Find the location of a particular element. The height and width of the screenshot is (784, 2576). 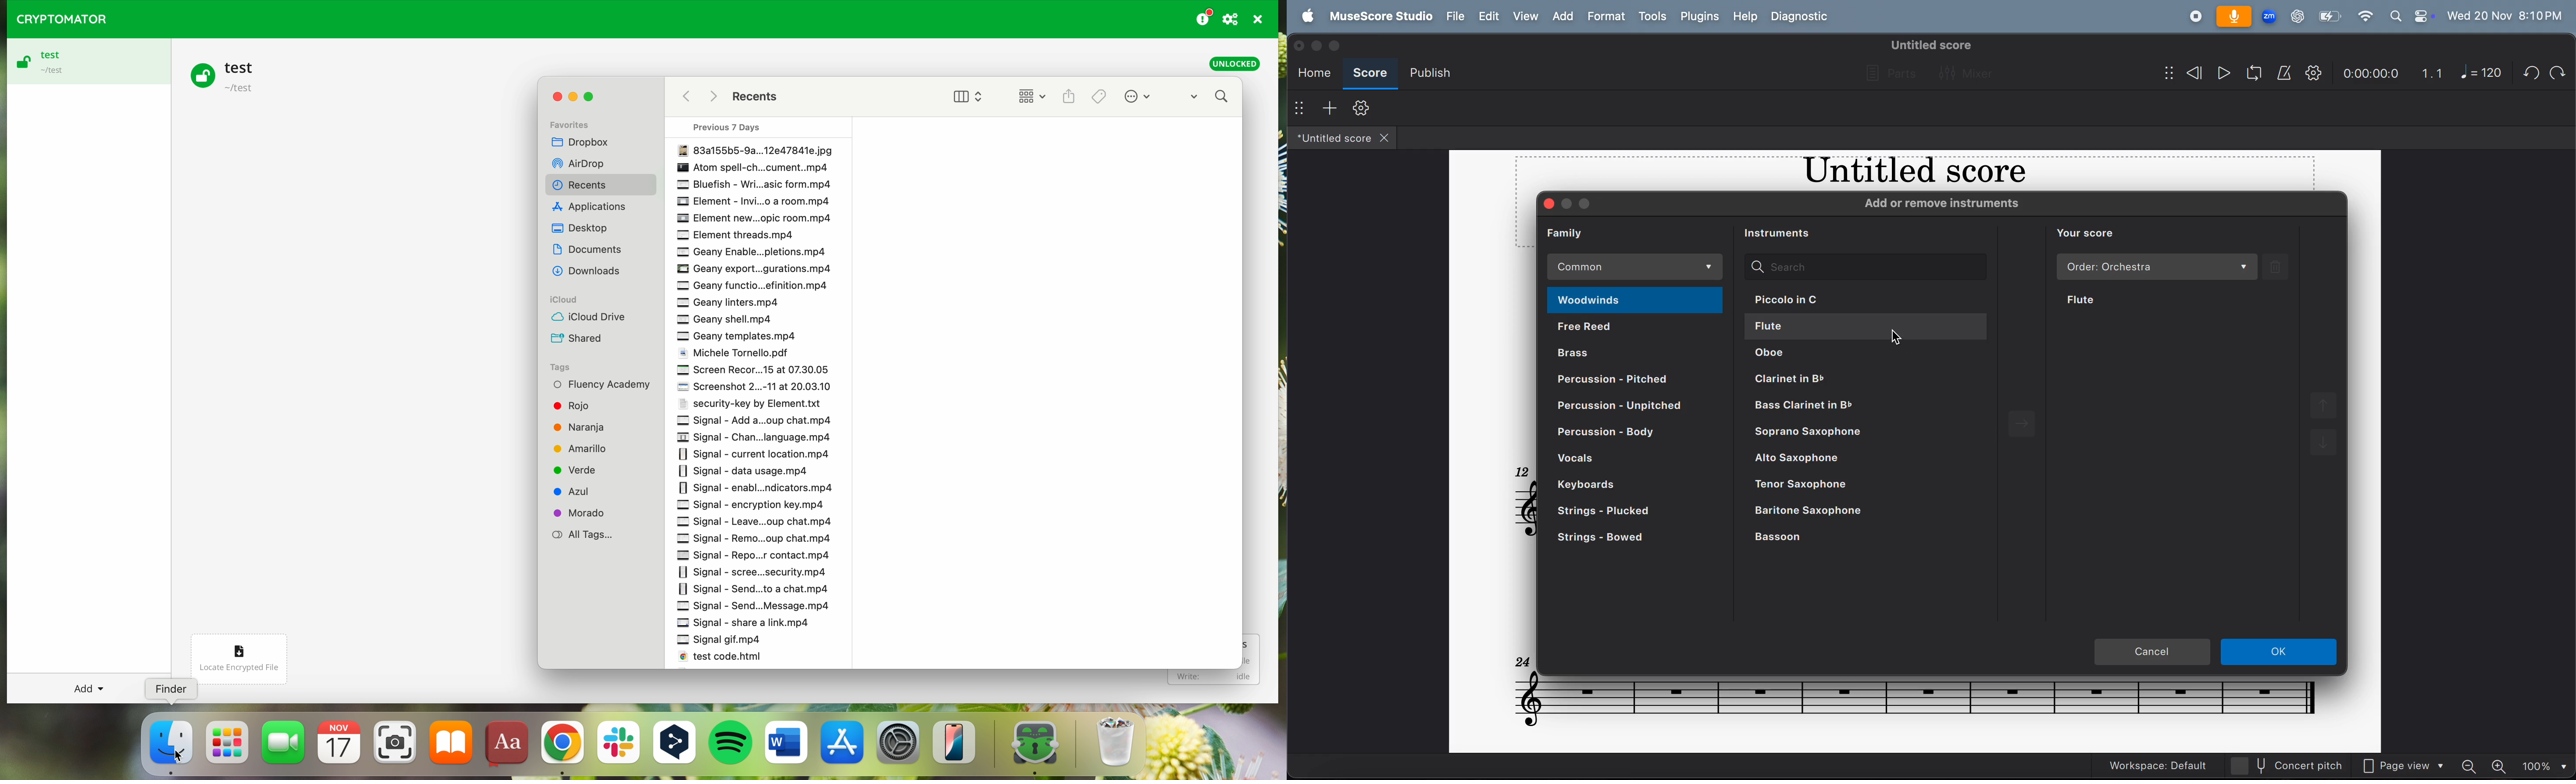

delete is located at coordinates (2281, 267).